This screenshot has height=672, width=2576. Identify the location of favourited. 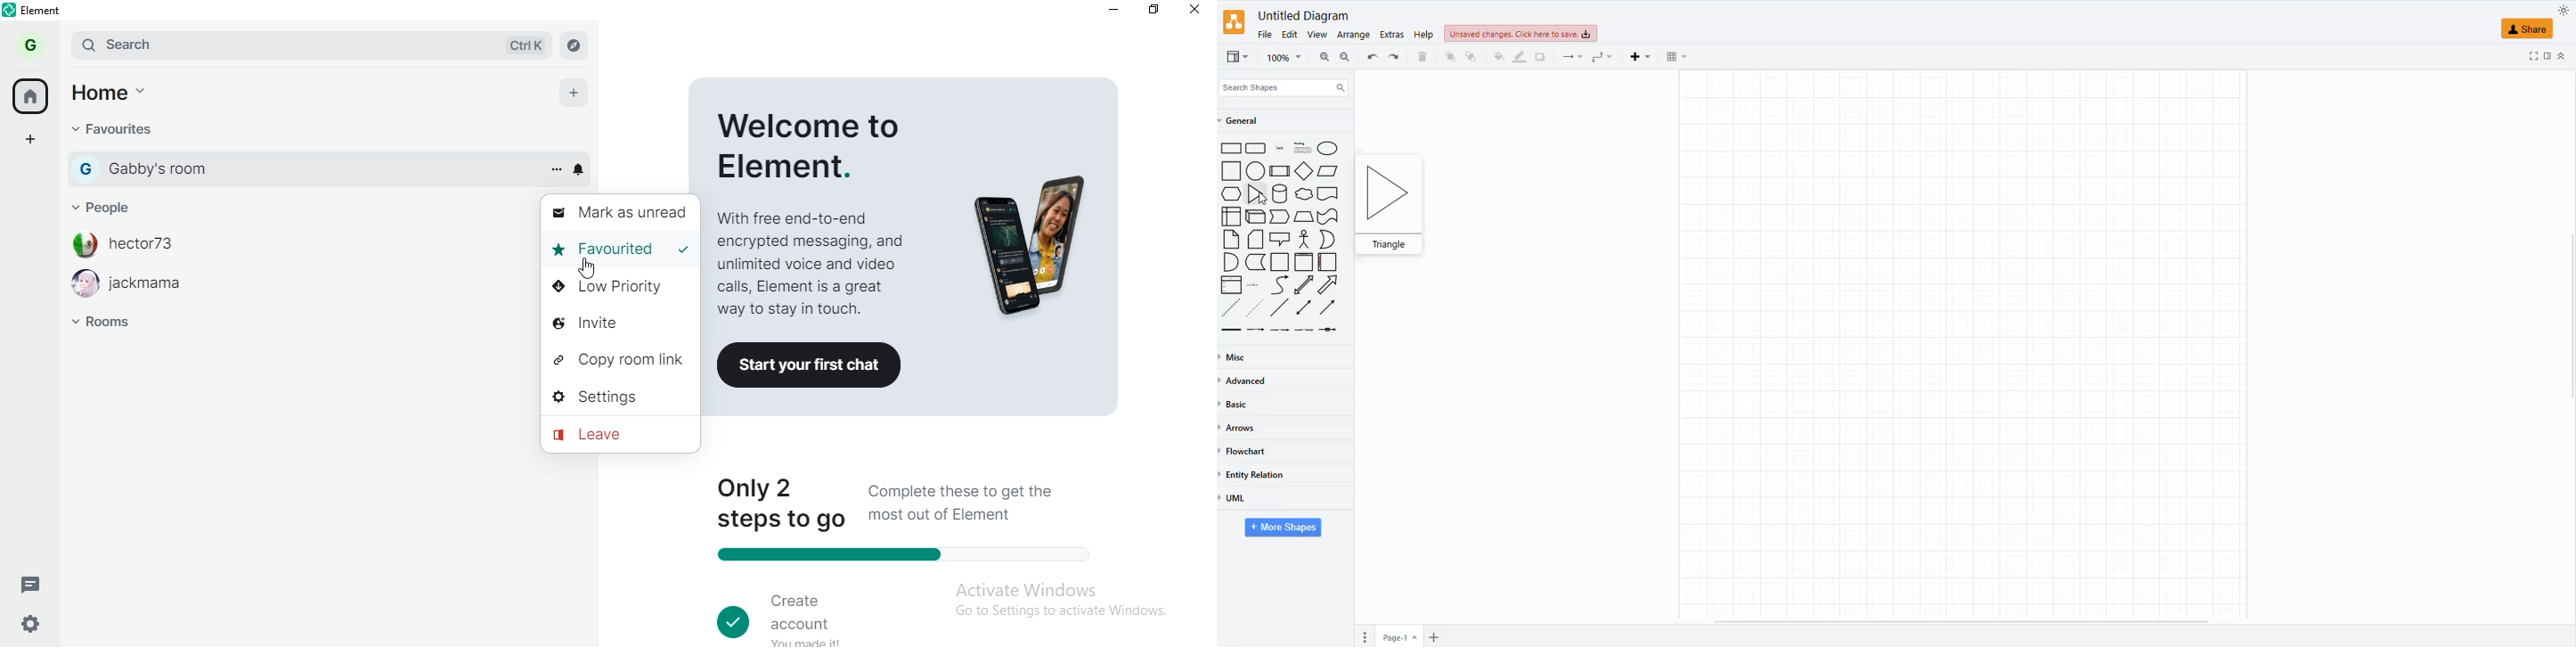
(602, 253).